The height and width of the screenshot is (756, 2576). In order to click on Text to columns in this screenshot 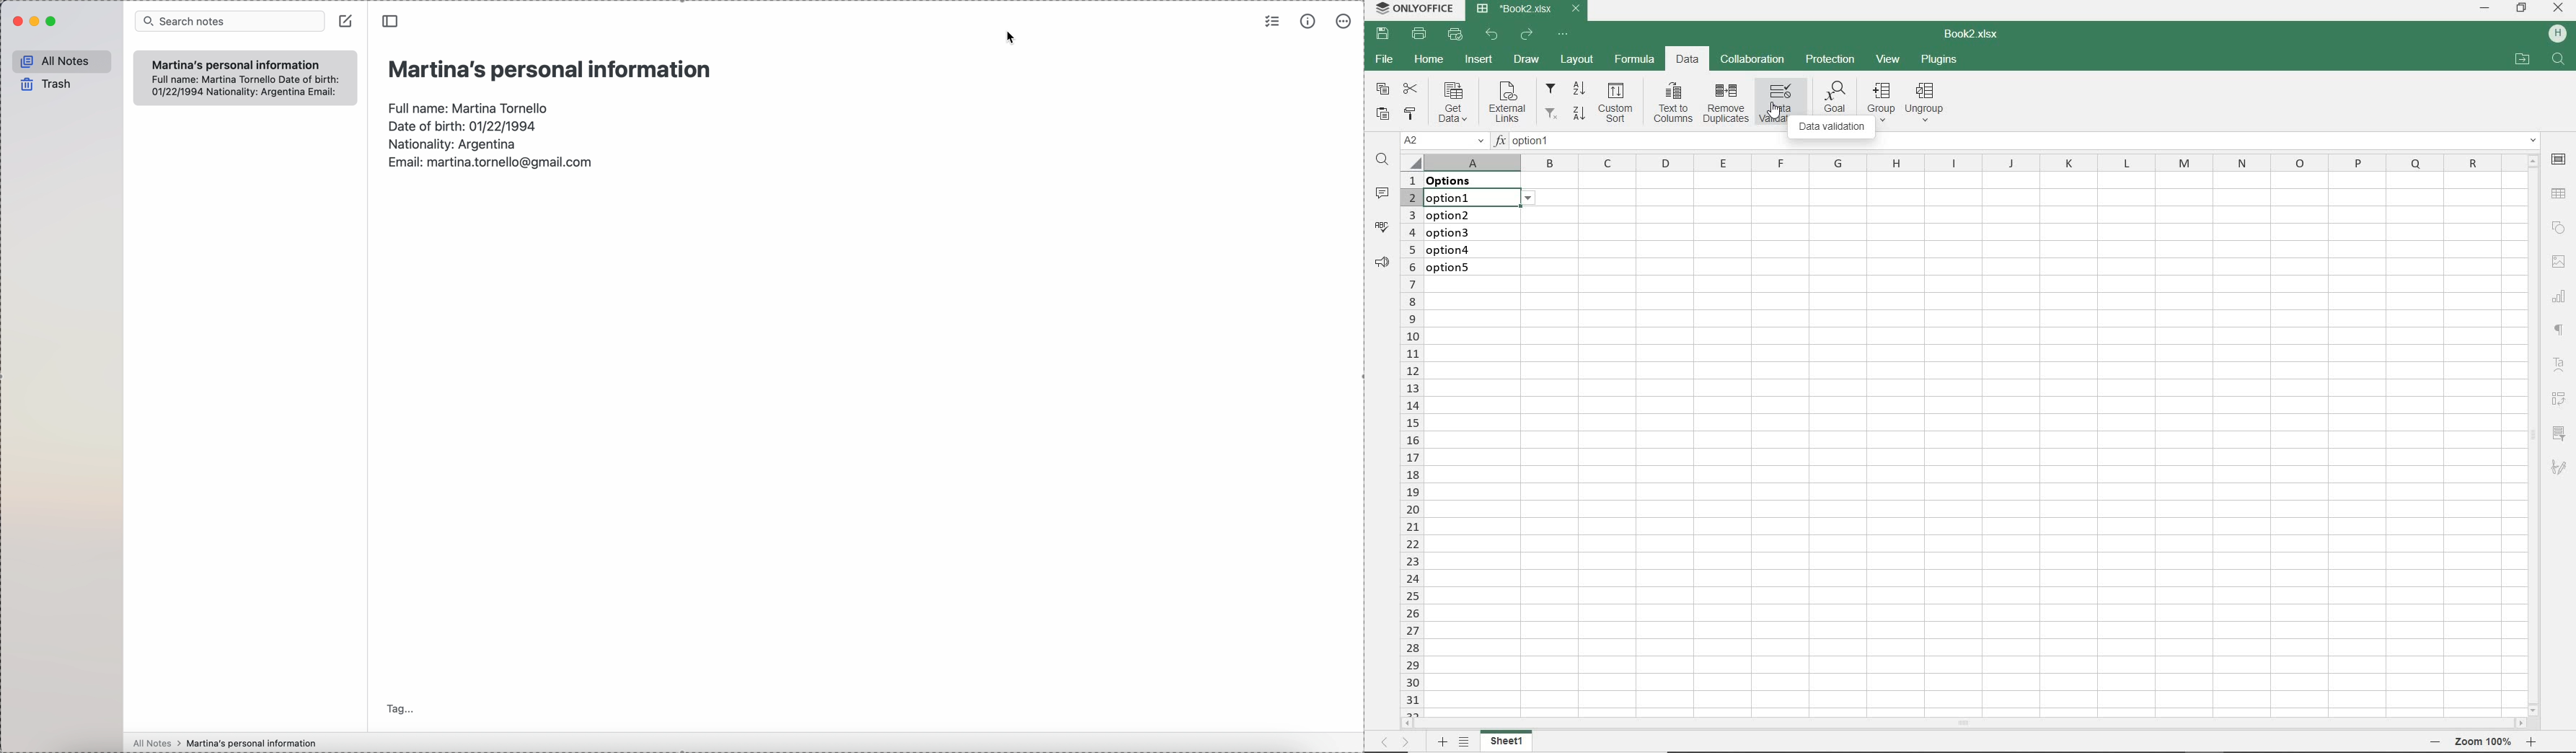, I will do `click(1673, 101)`.